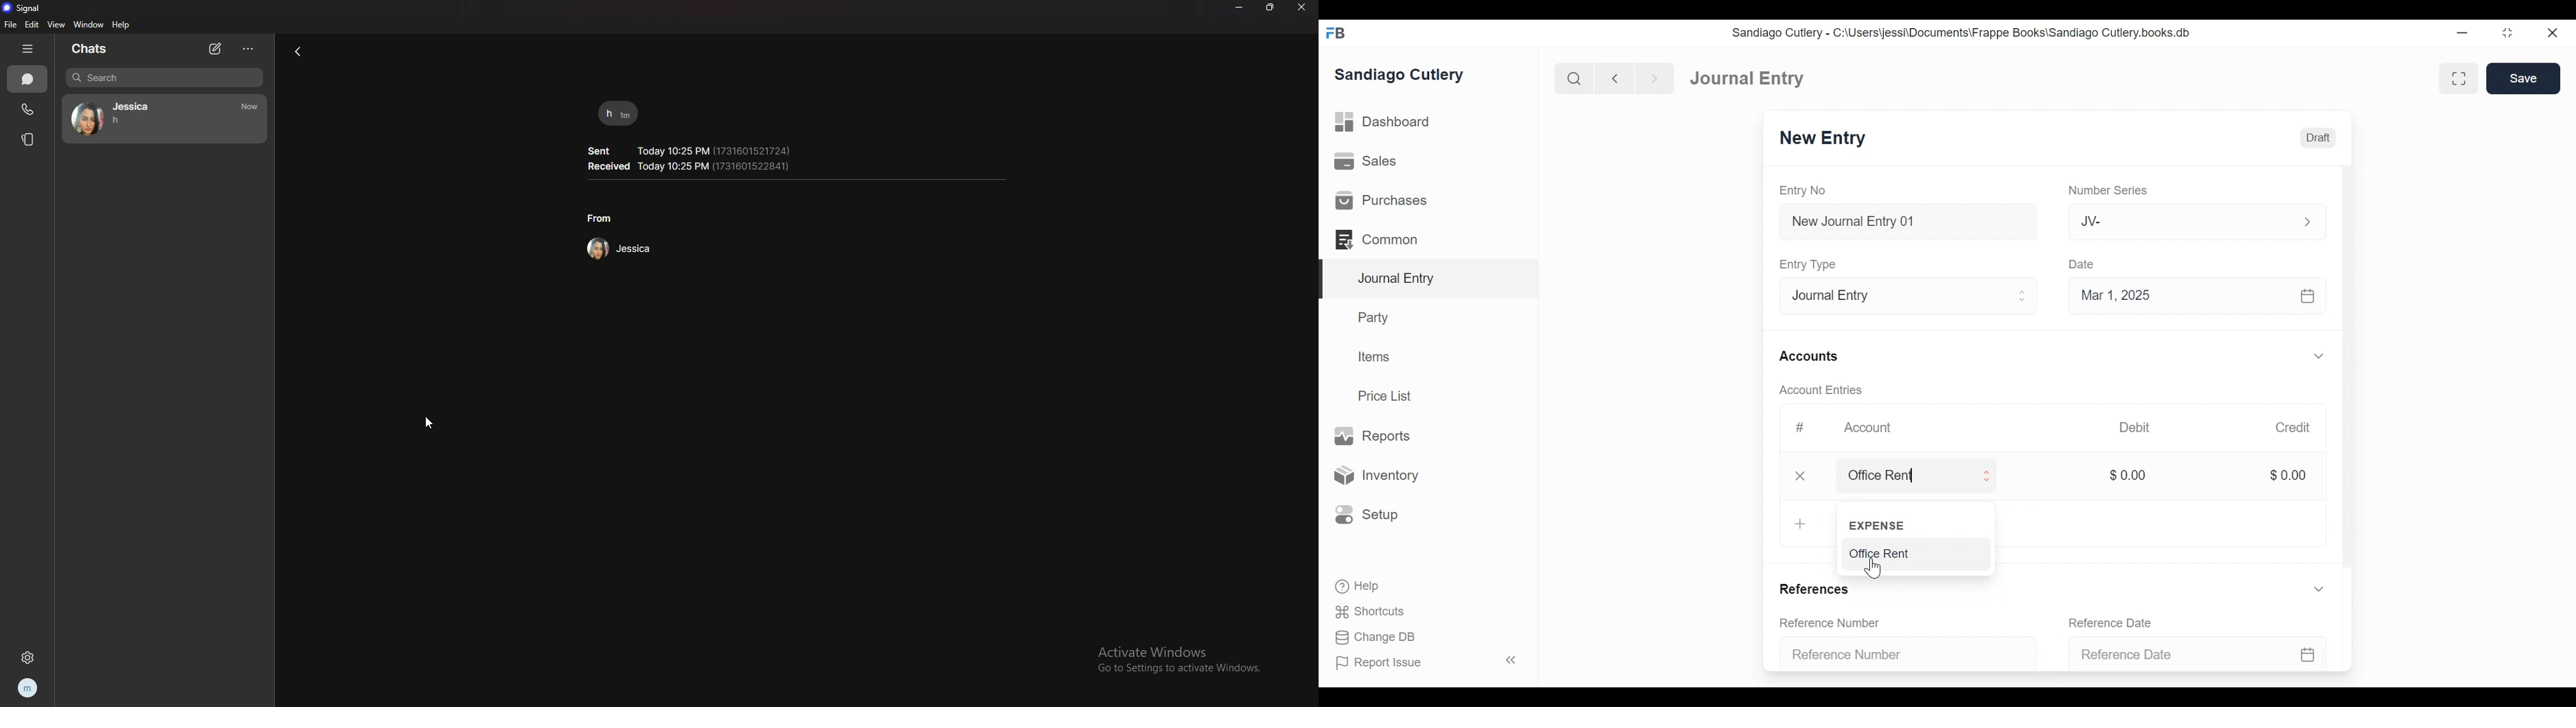 The height and width of the screenshot is (728, 2576). I want to click on $0.00, so click(2287, 475).